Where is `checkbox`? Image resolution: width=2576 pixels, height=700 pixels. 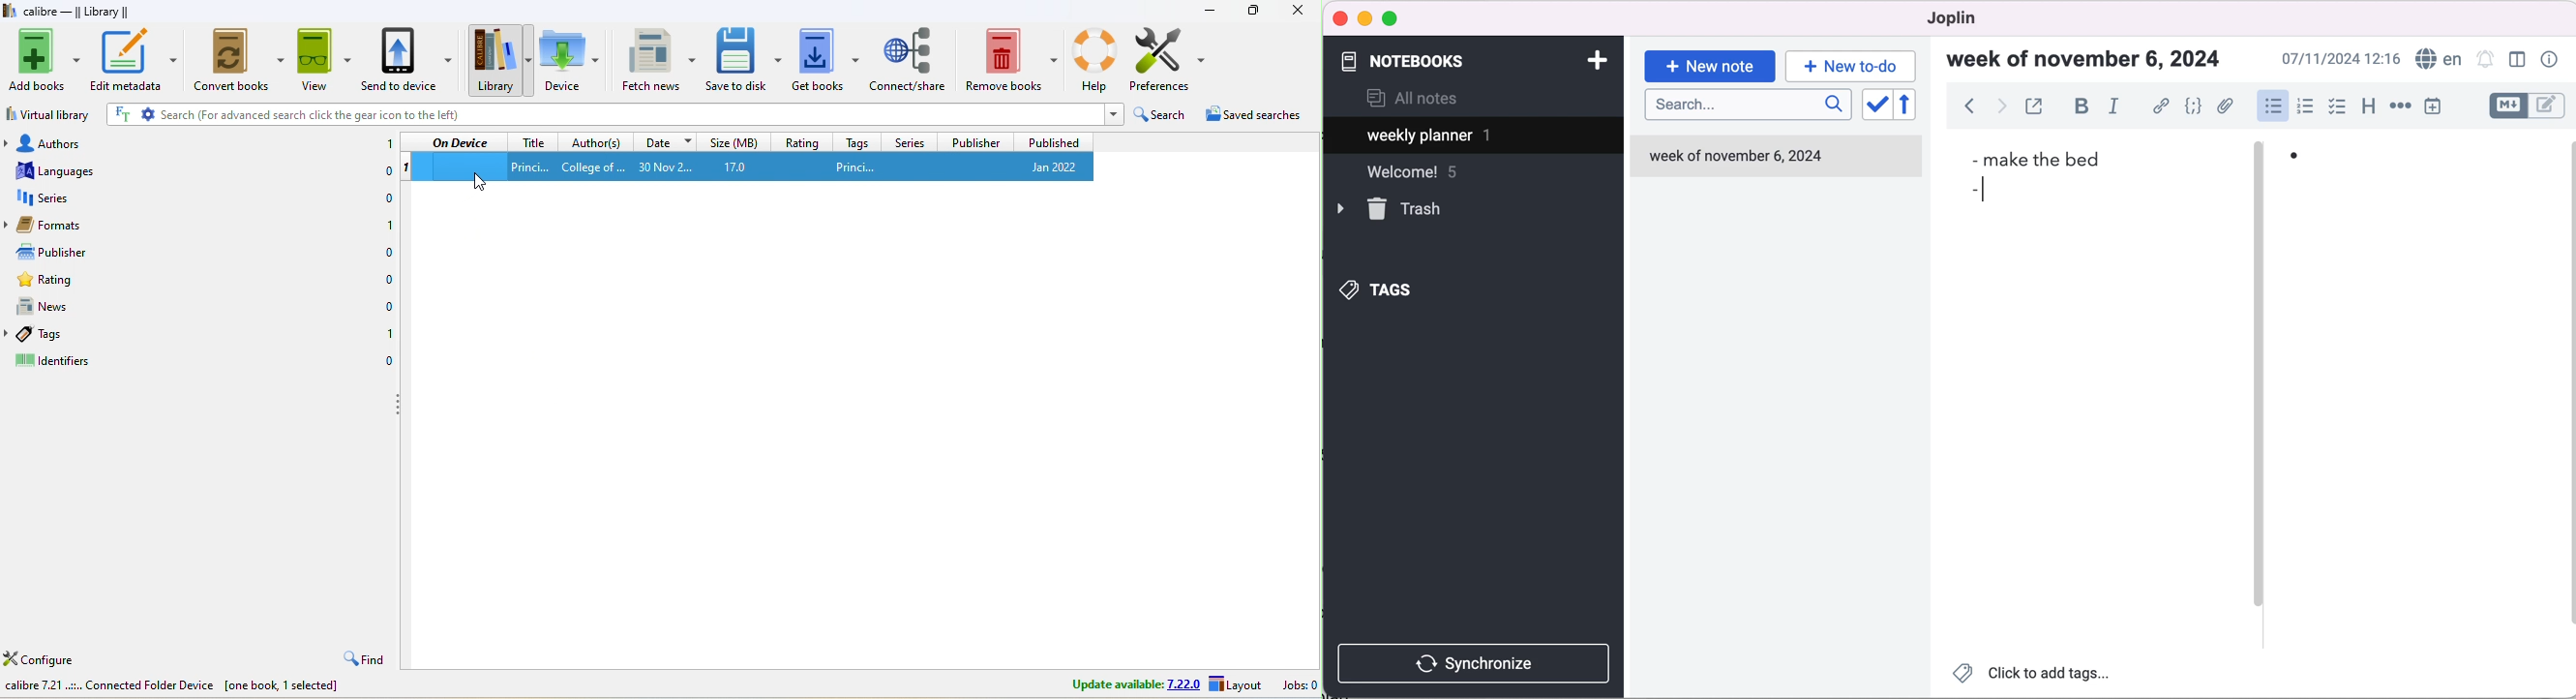
checkbox is located at coordinates (2337, 107).